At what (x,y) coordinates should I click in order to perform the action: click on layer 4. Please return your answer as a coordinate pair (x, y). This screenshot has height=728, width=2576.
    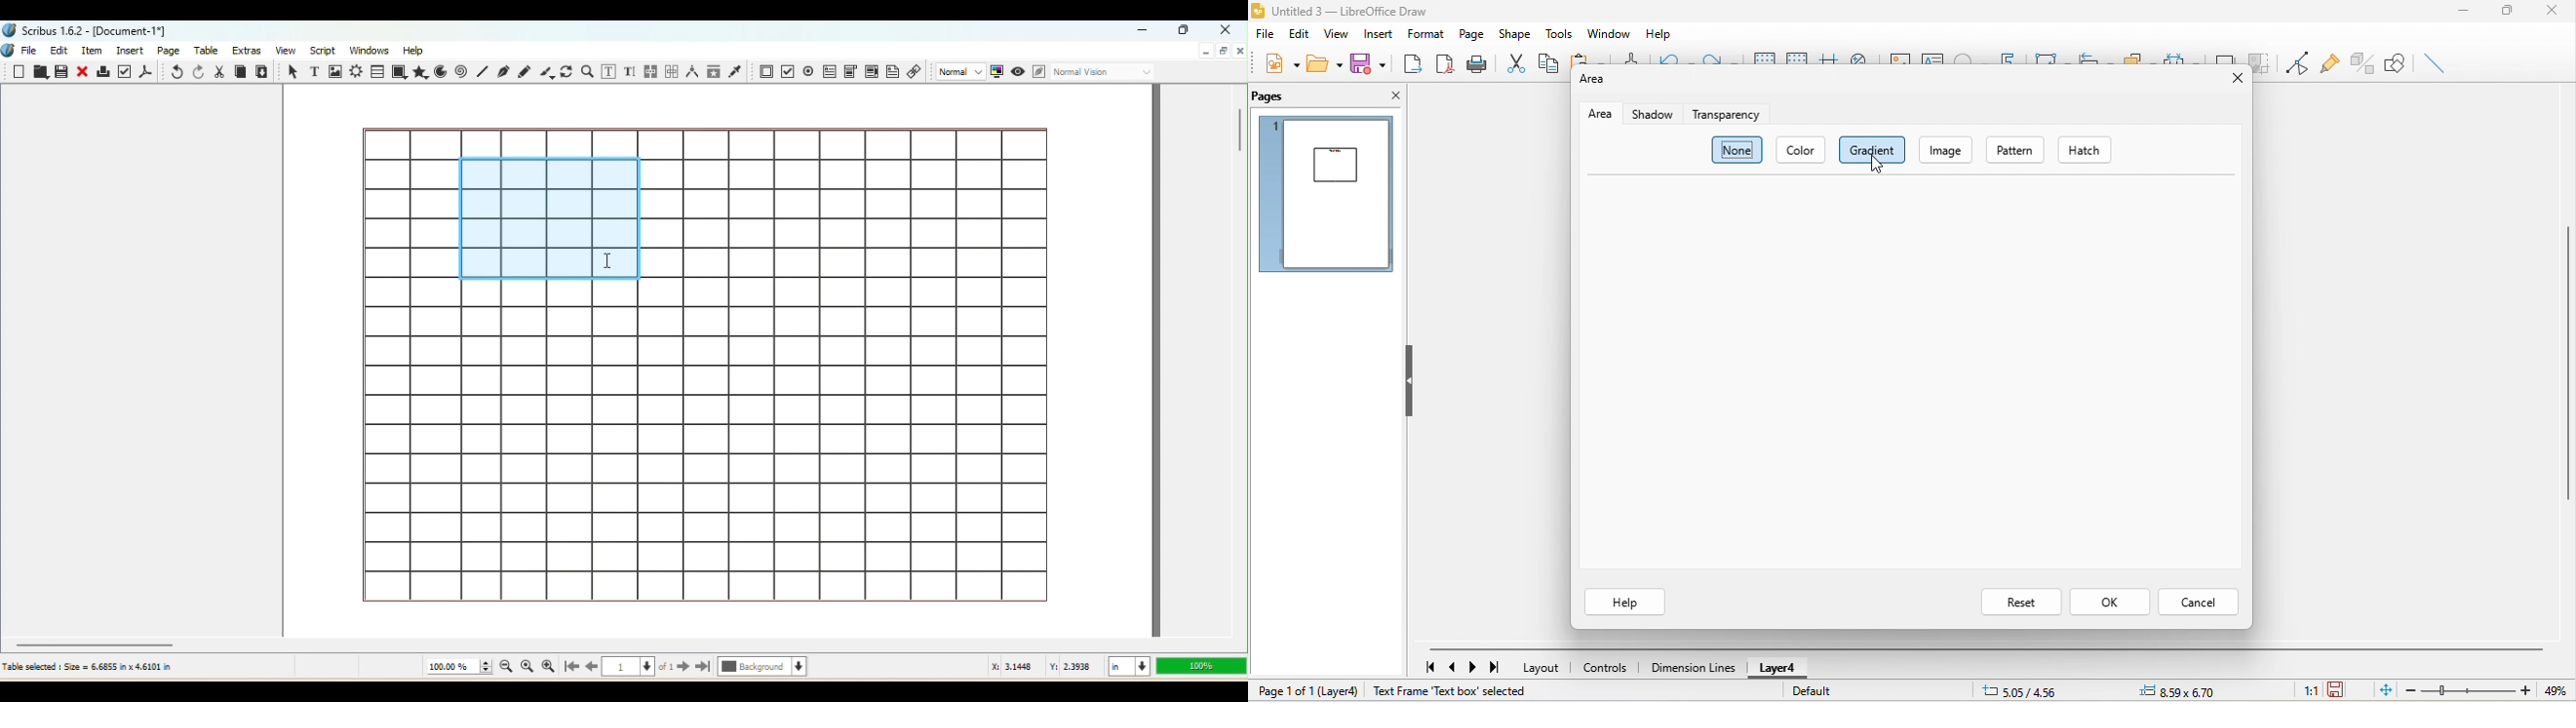
    Looking at the image, I should click on (1776, 670).